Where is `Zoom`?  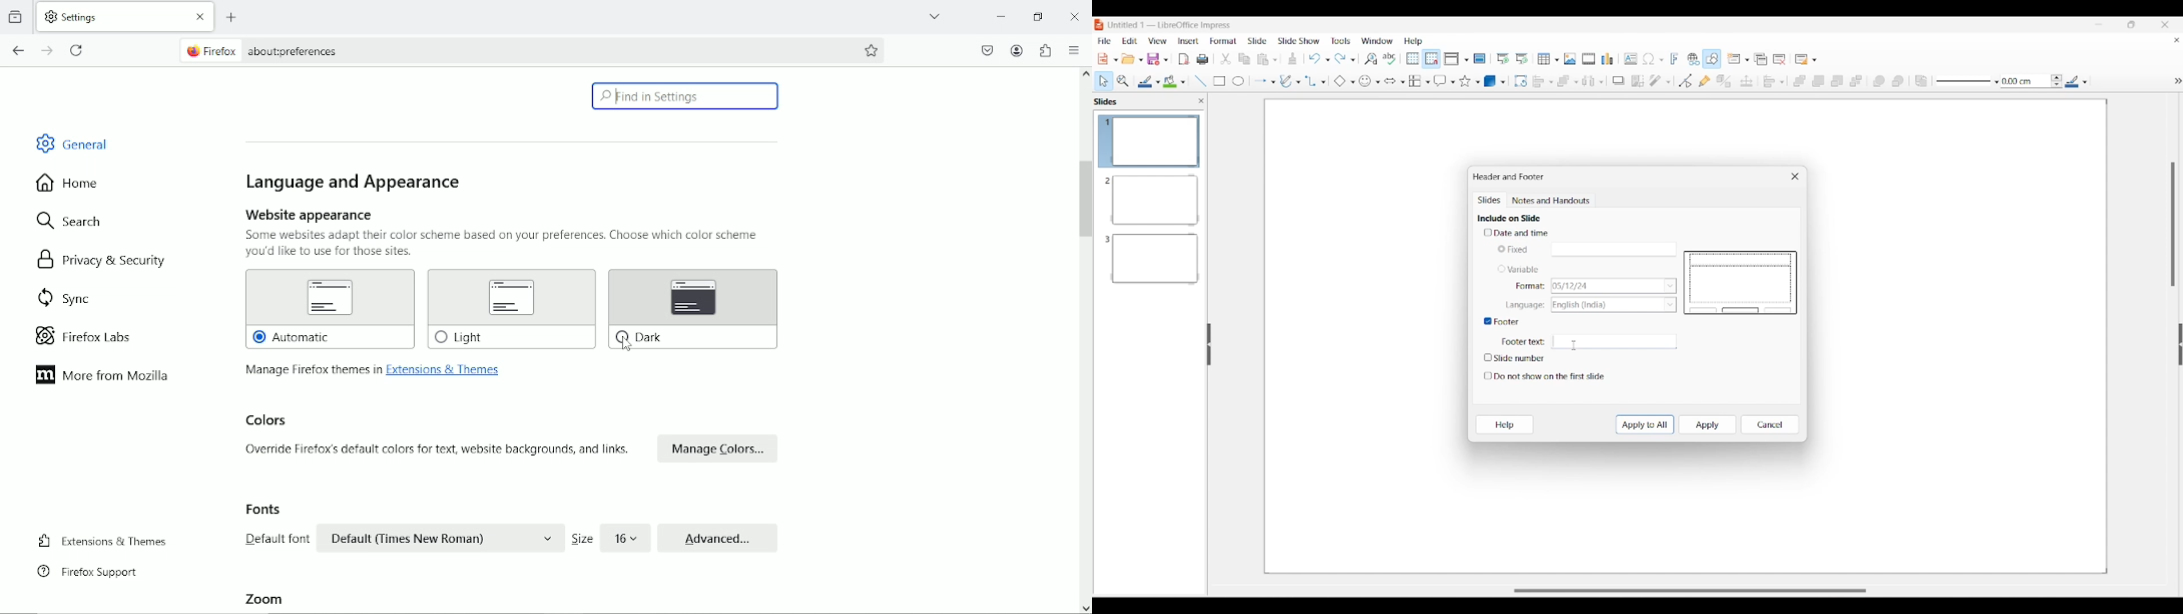 Zoom is located at coordinates (268, 599).